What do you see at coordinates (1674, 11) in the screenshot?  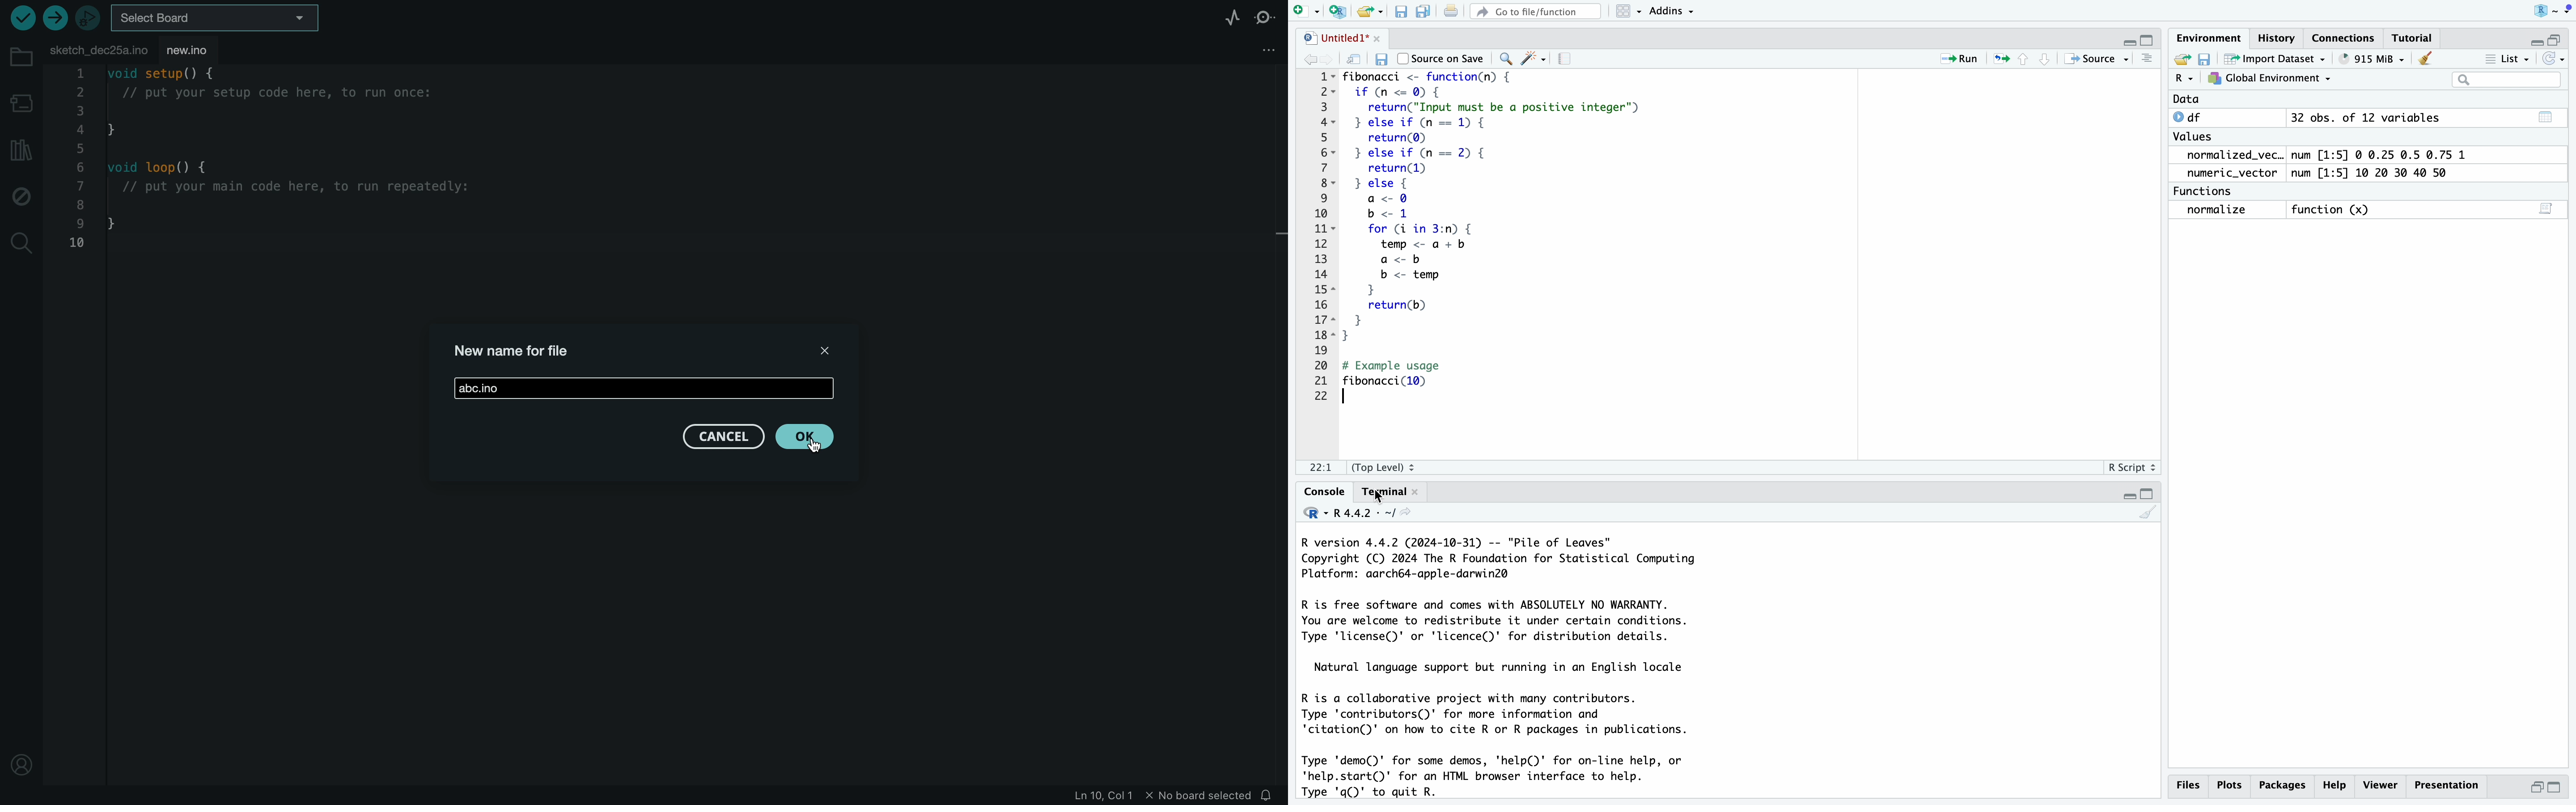 I see `addins` at bounding box center [1674, 11].